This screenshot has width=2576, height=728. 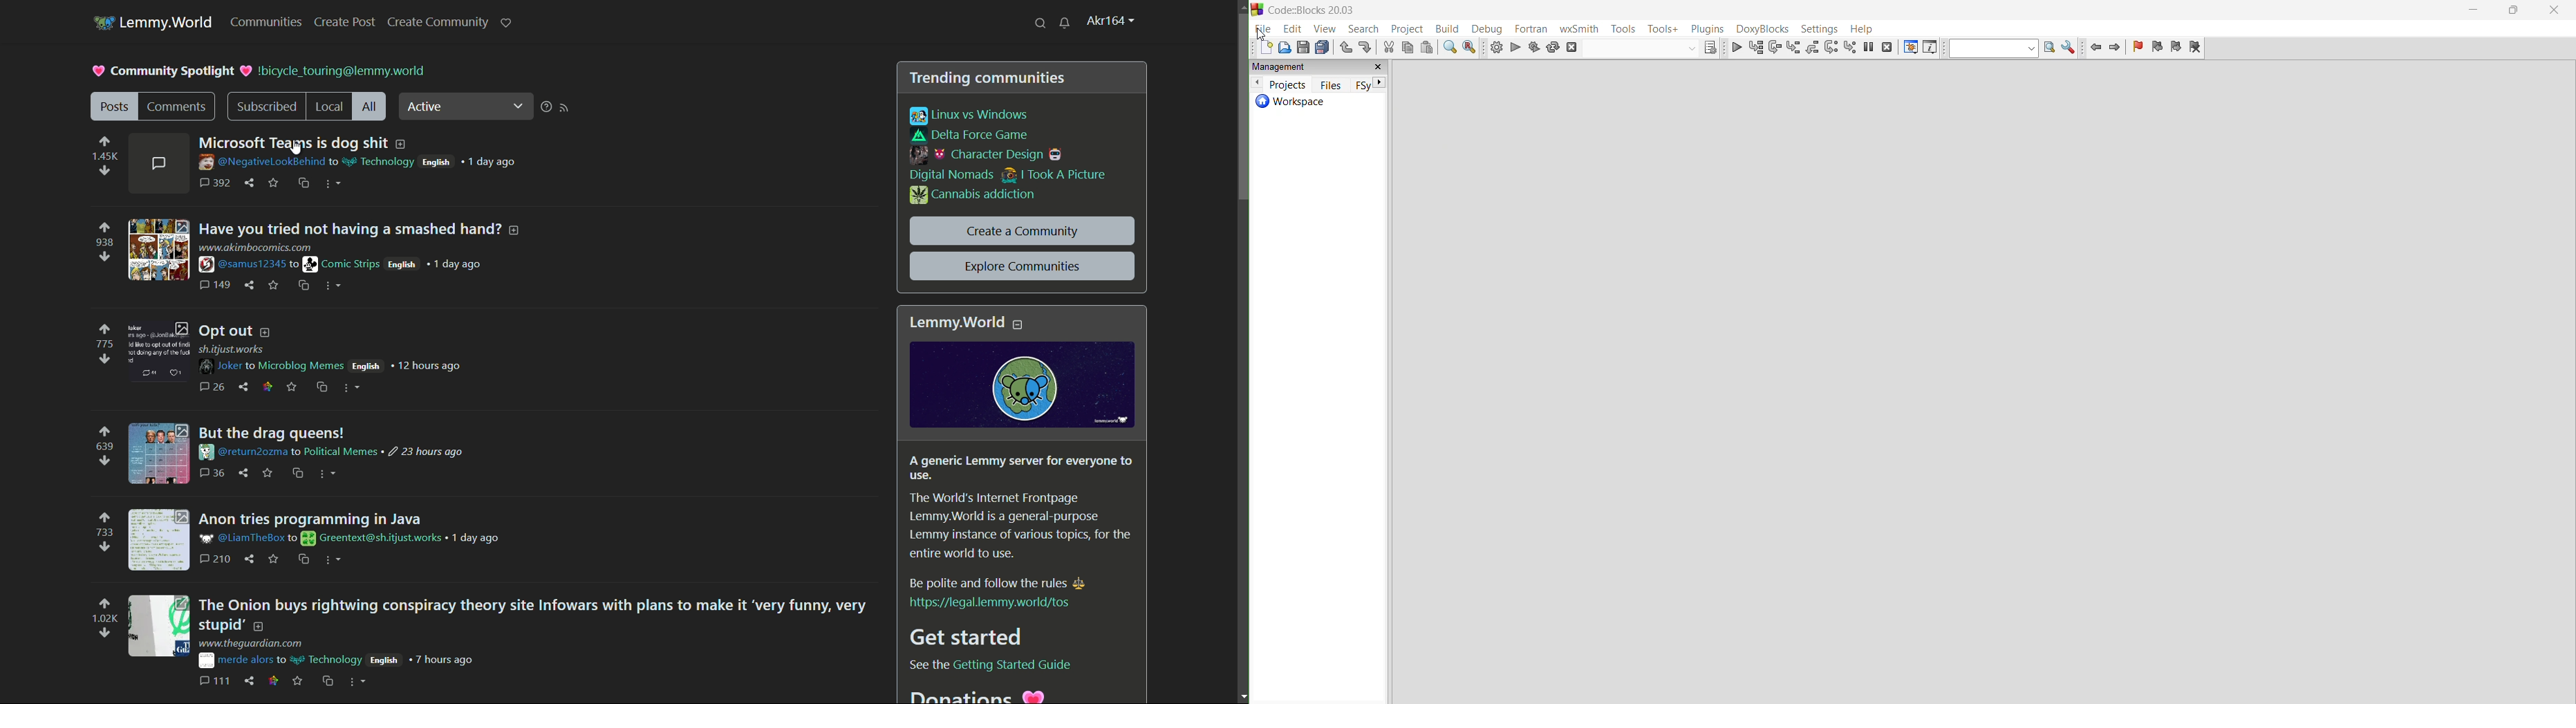 I want to click on build target, so click(x=1641, y=49).